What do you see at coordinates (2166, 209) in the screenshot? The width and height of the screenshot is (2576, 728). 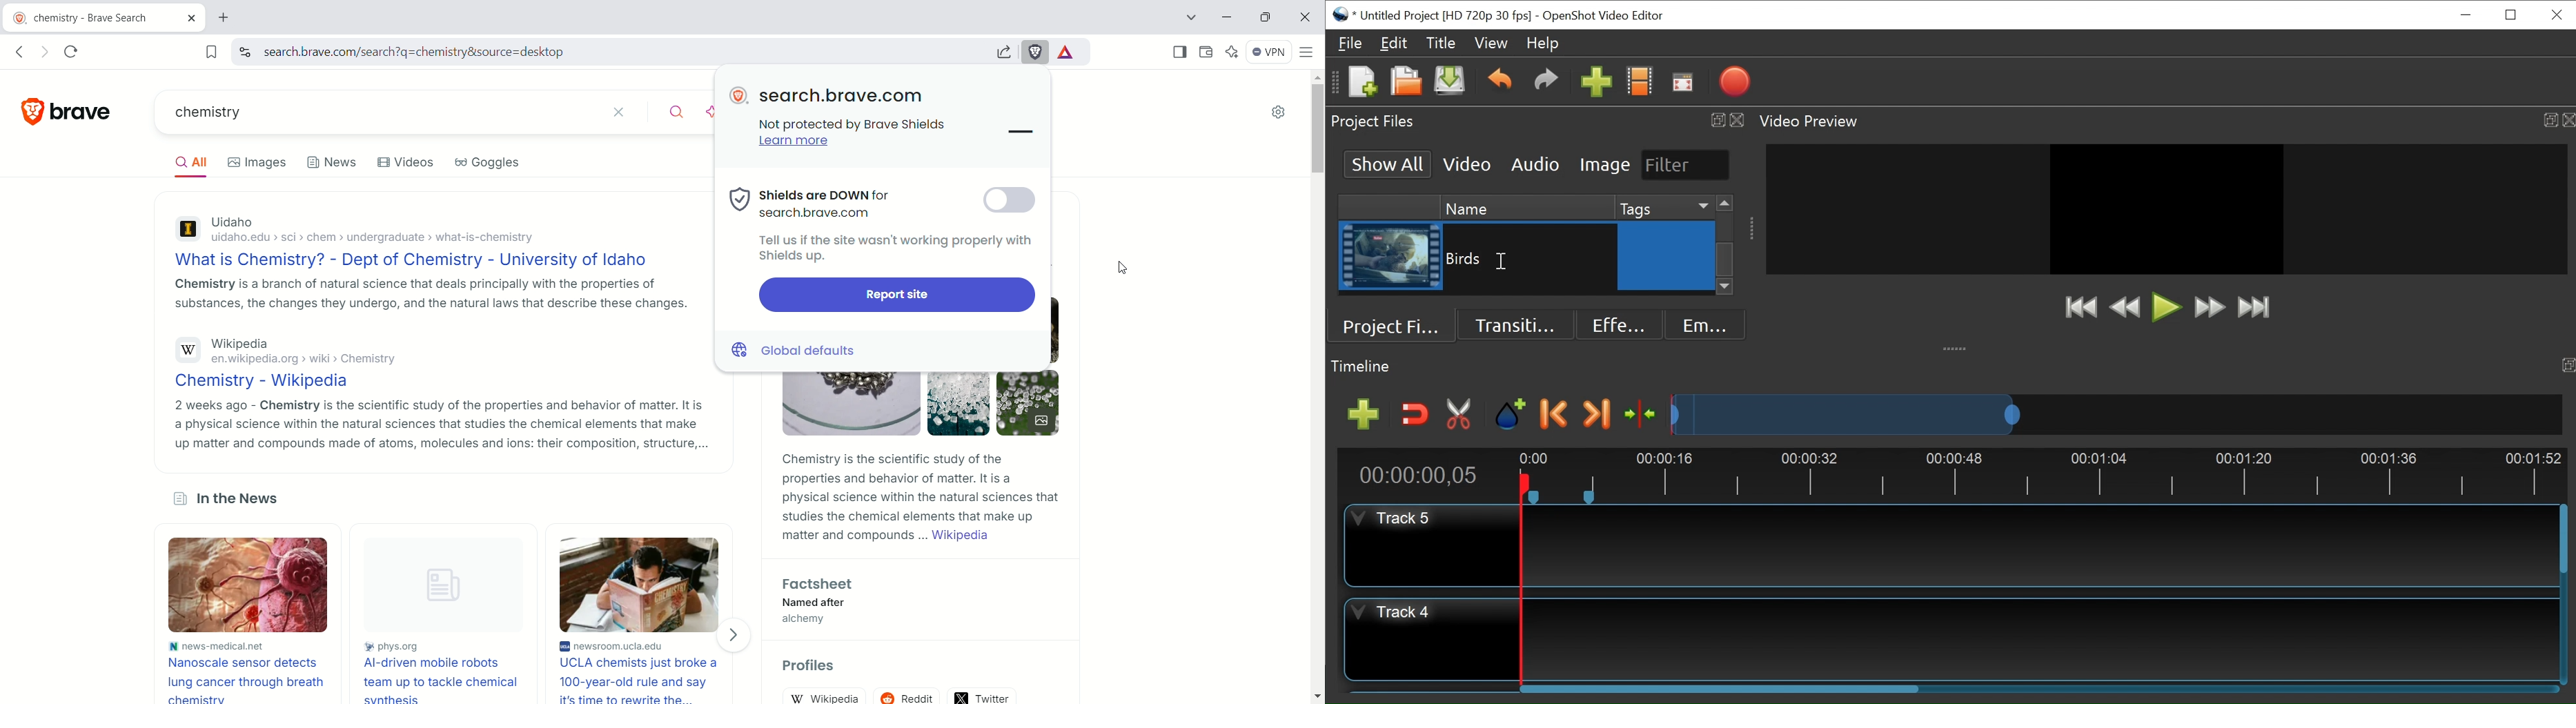 I see `Preview Window` at bounding box center [2166, 209].